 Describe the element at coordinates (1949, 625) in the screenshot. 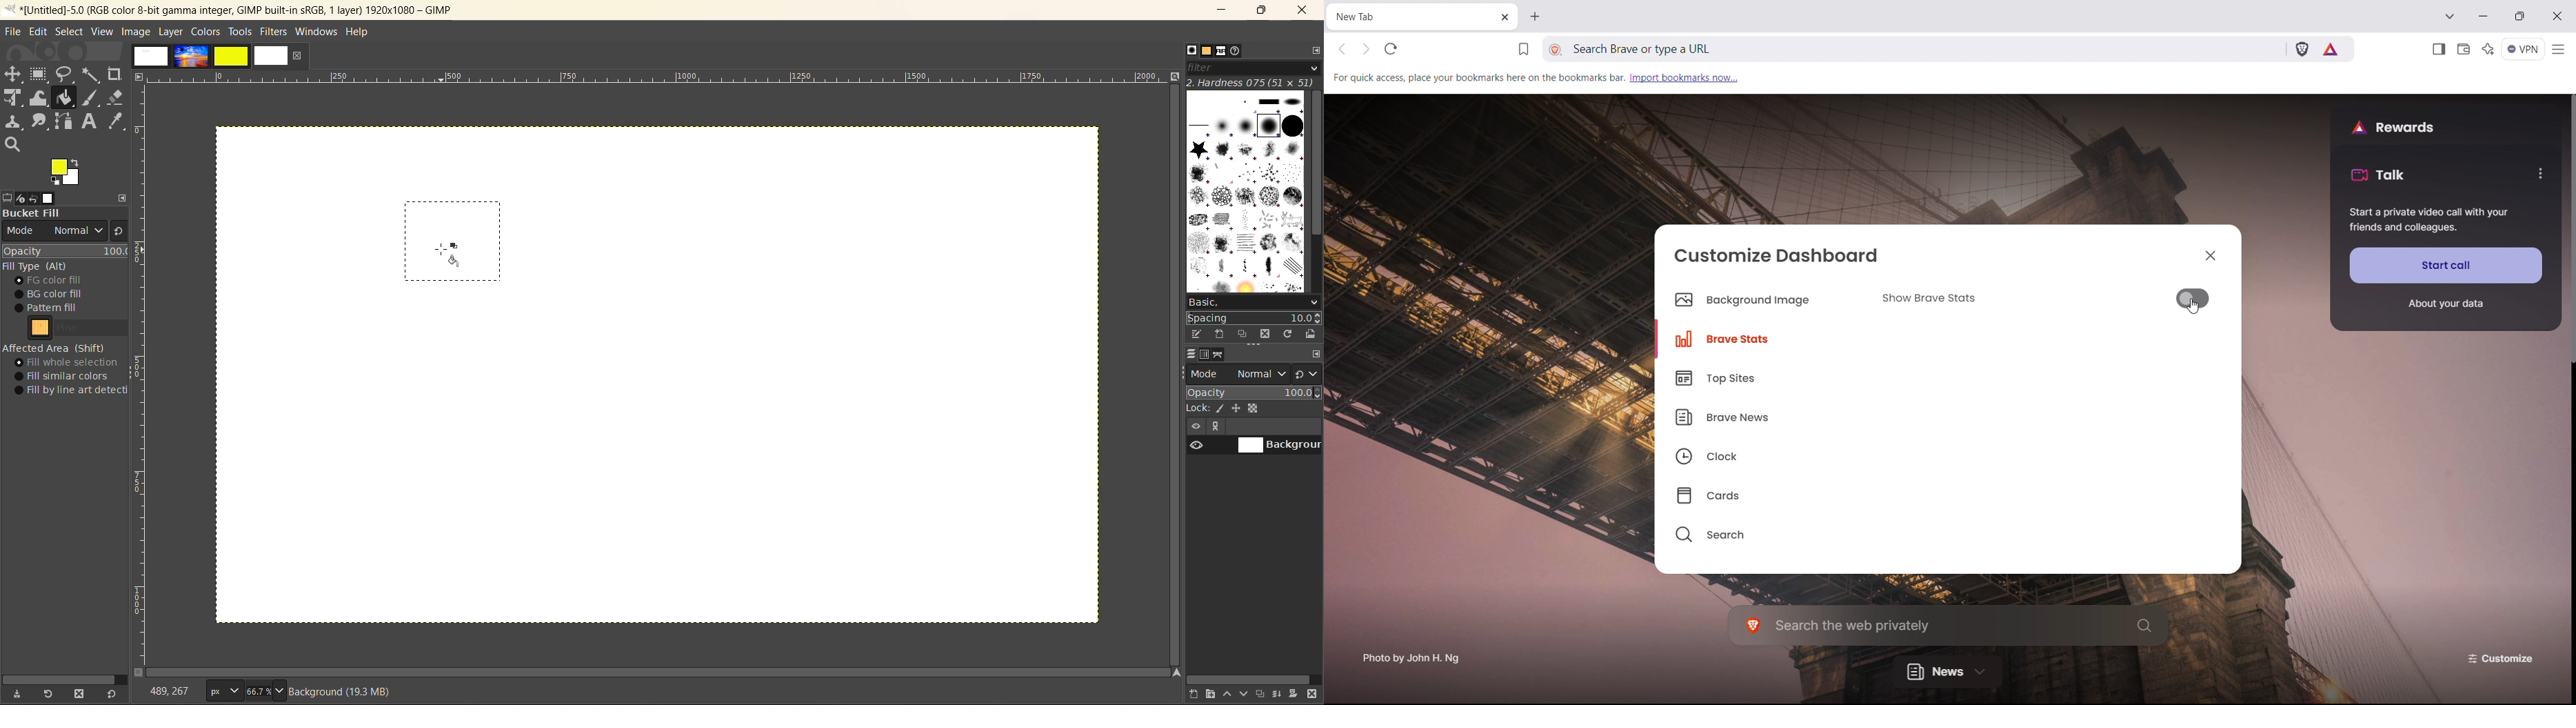

I see `search the web privately` at that location.